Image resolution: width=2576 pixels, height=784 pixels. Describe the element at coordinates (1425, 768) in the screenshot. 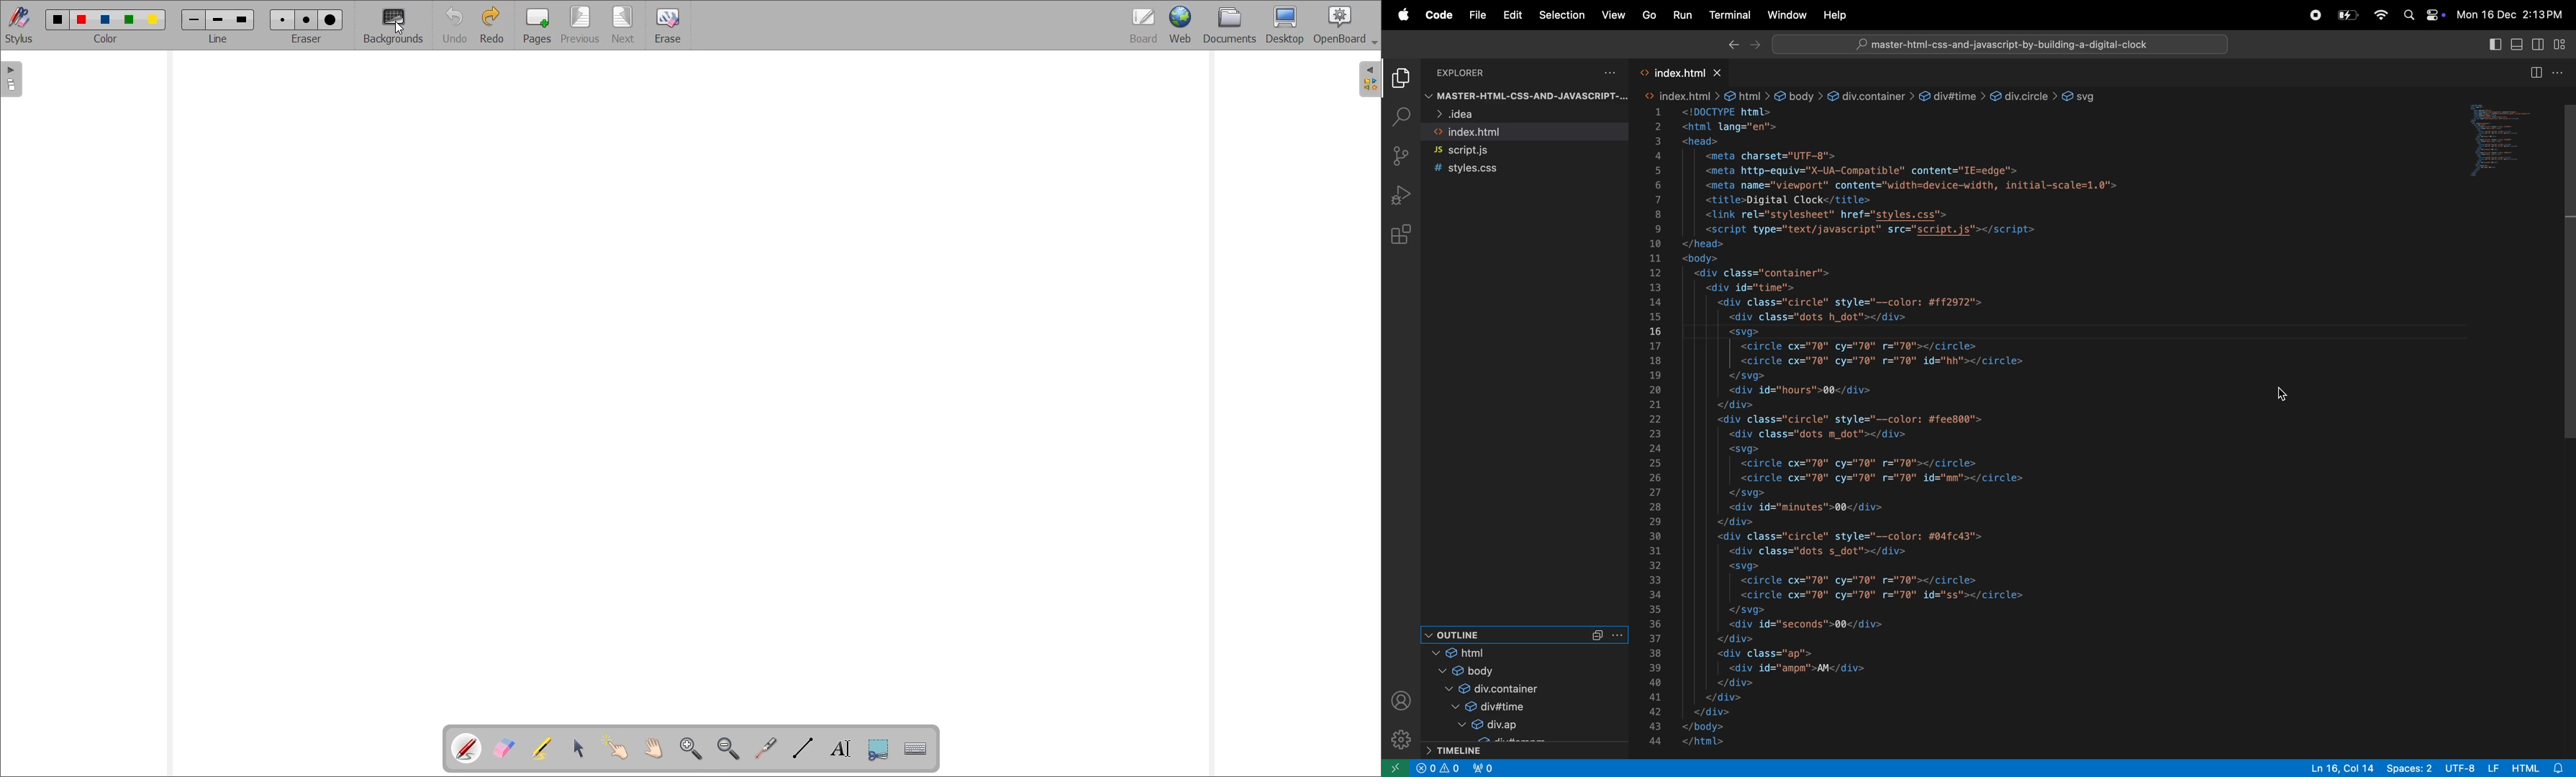

I see `close` at that location.